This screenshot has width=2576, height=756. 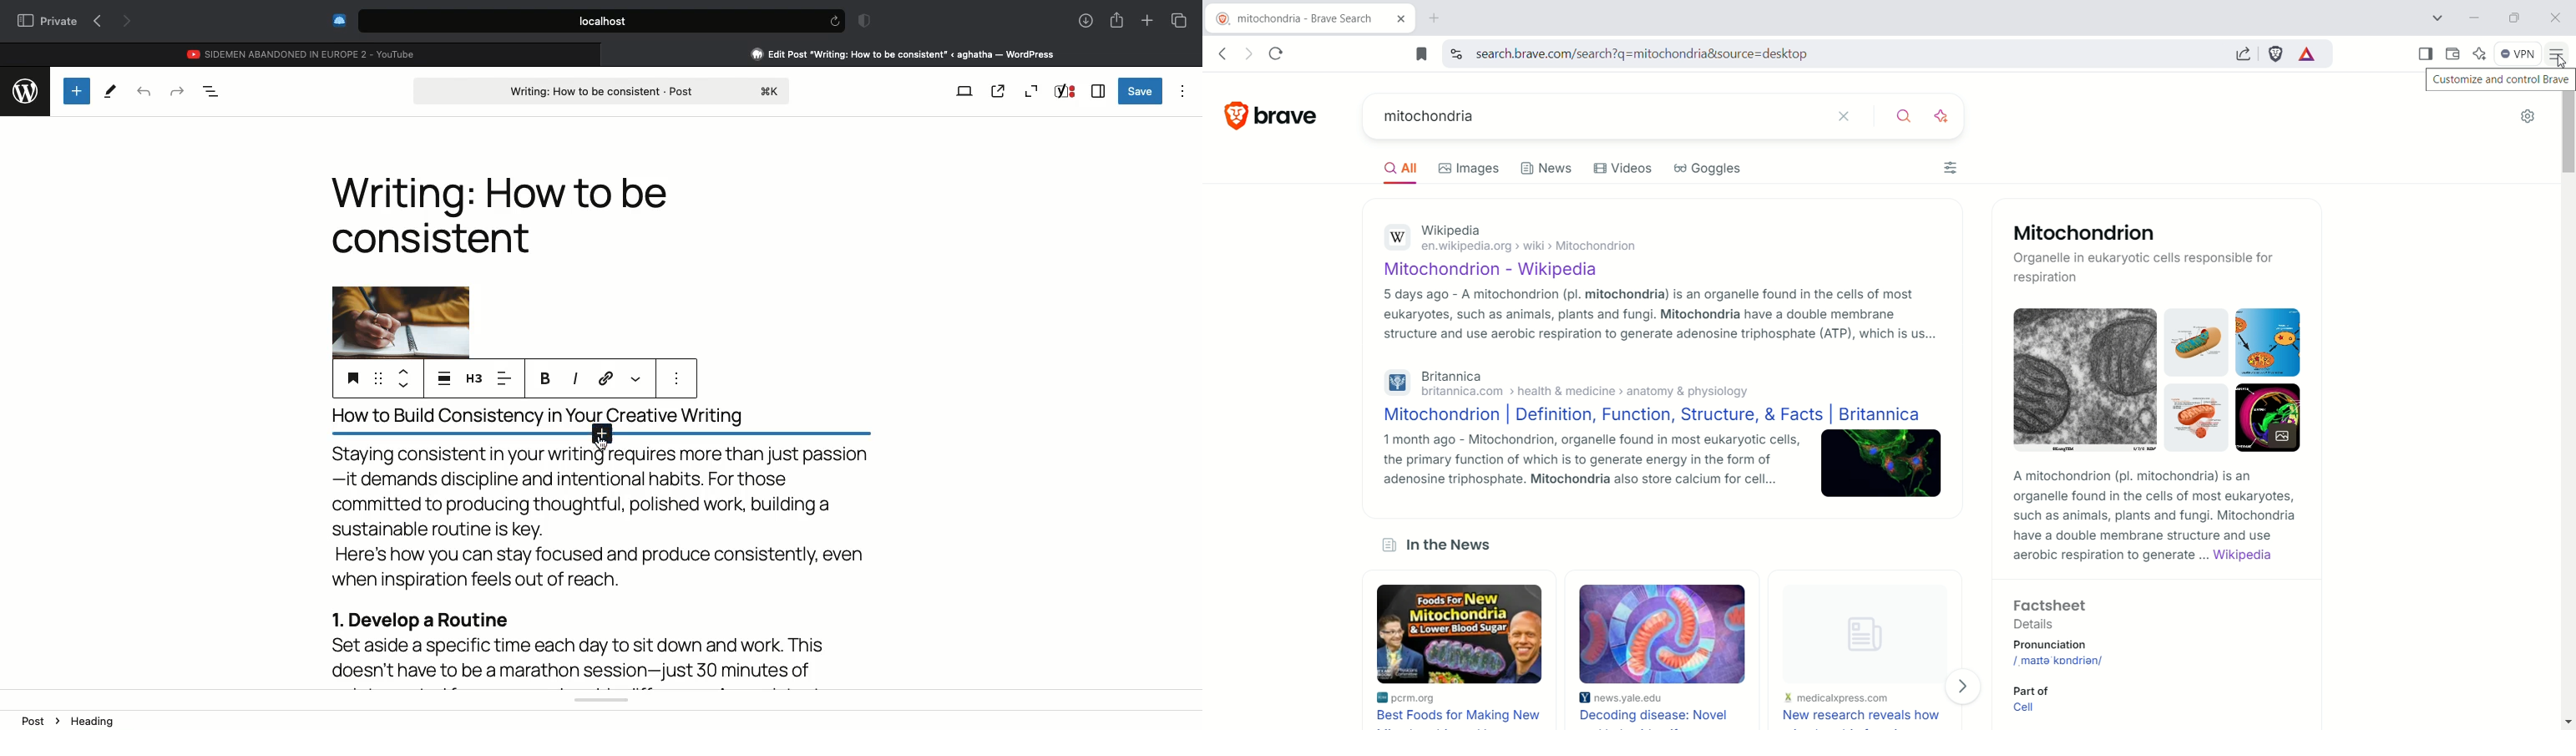 I want to click on Youtube, so click(x=303, y=52).